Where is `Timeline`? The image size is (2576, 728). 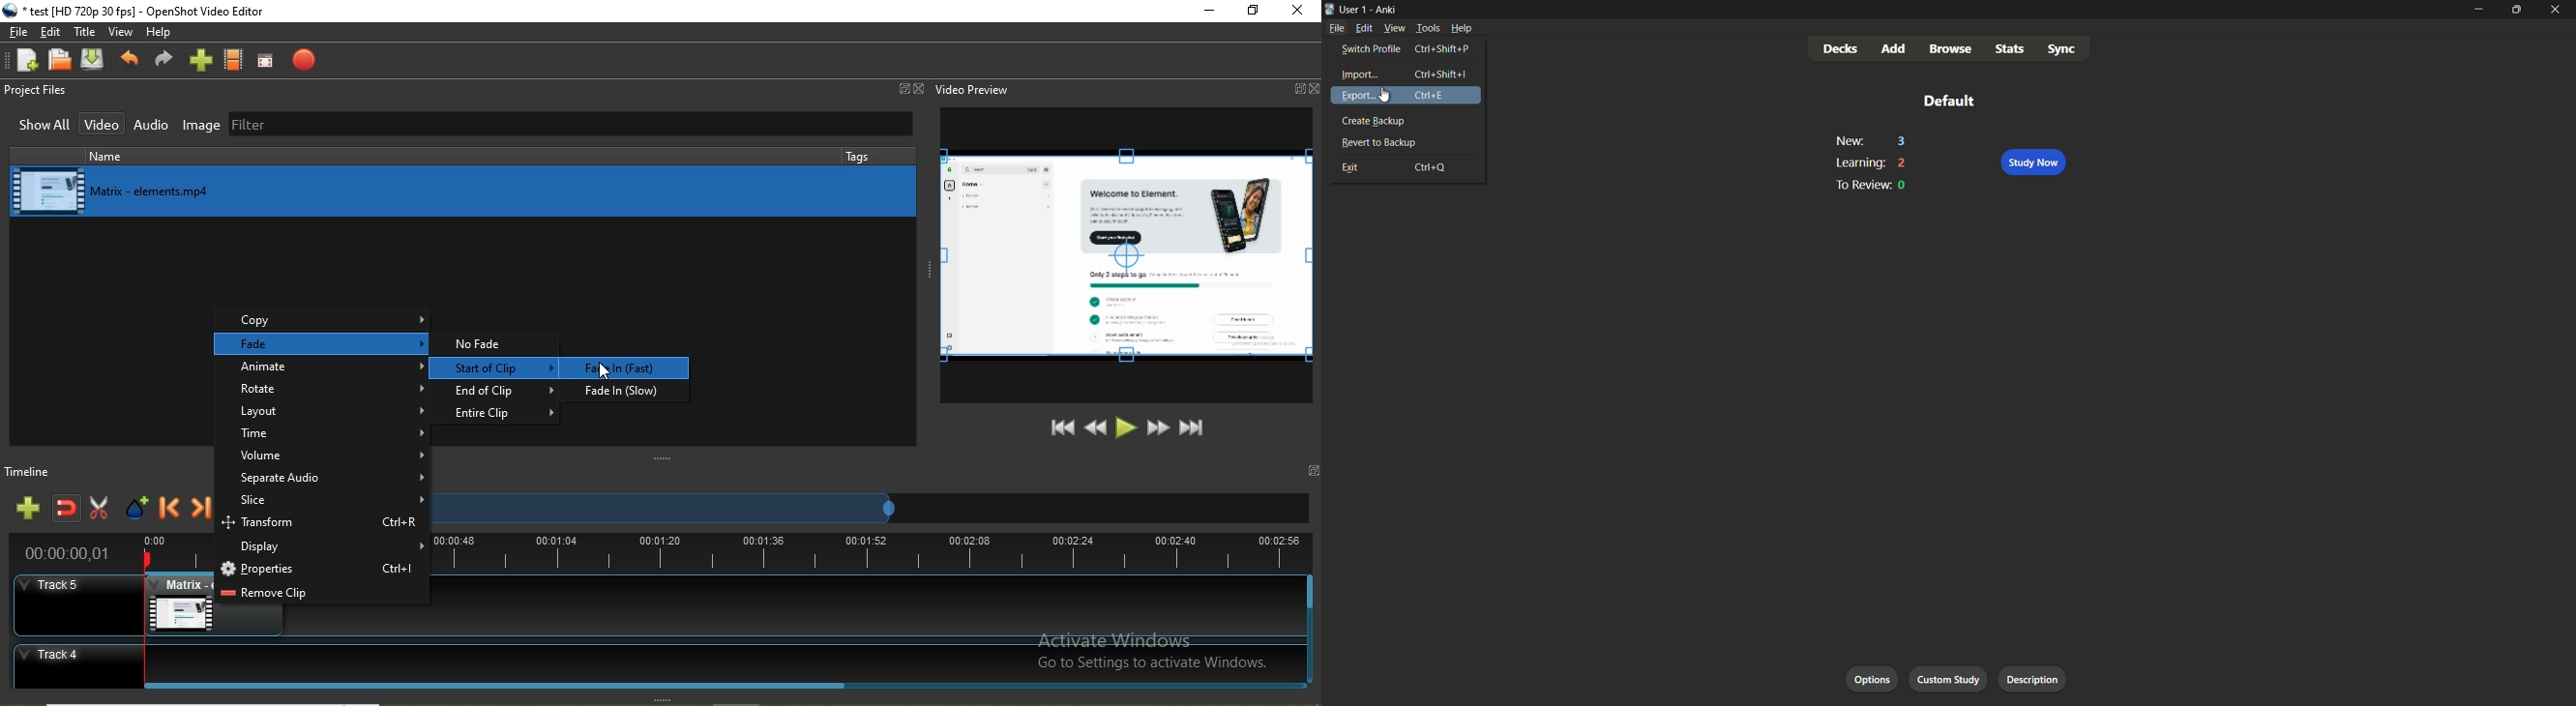 Timeline is located at coordinates (36, 470).